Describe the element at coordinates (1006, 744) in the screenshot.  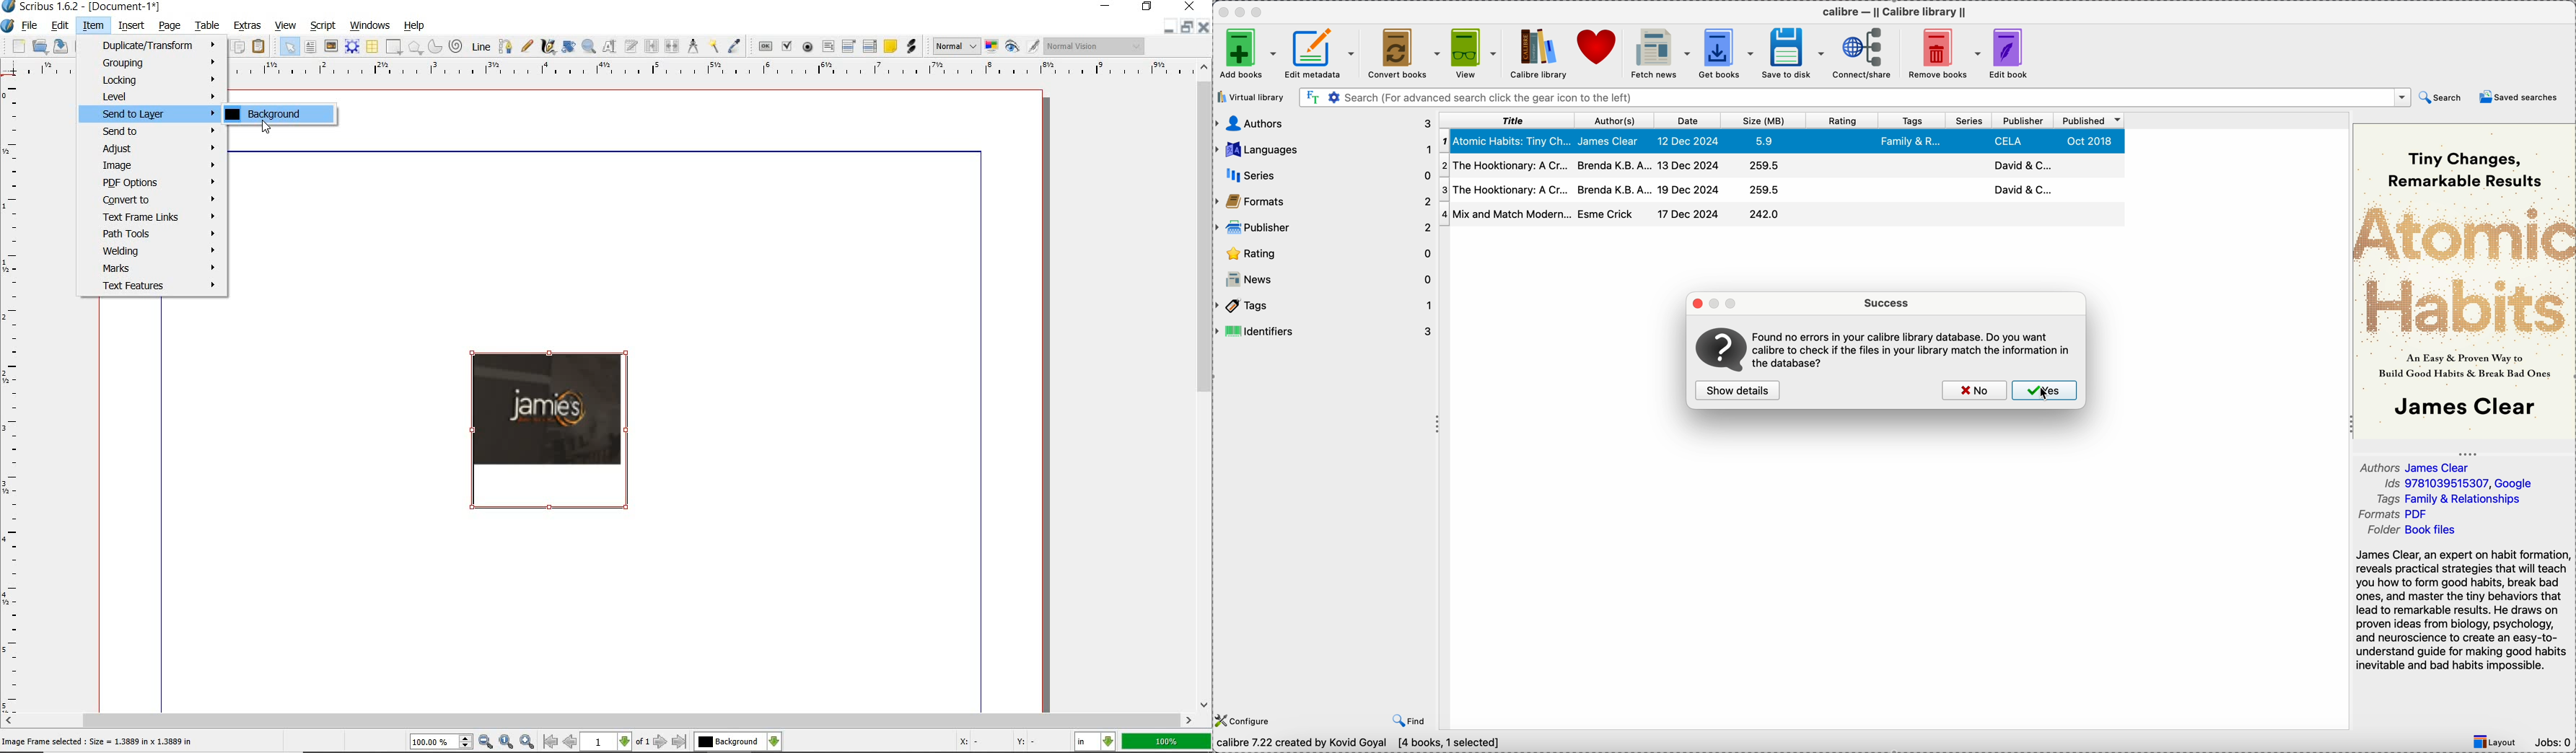
I see `Cursor Coordinates` at that location.